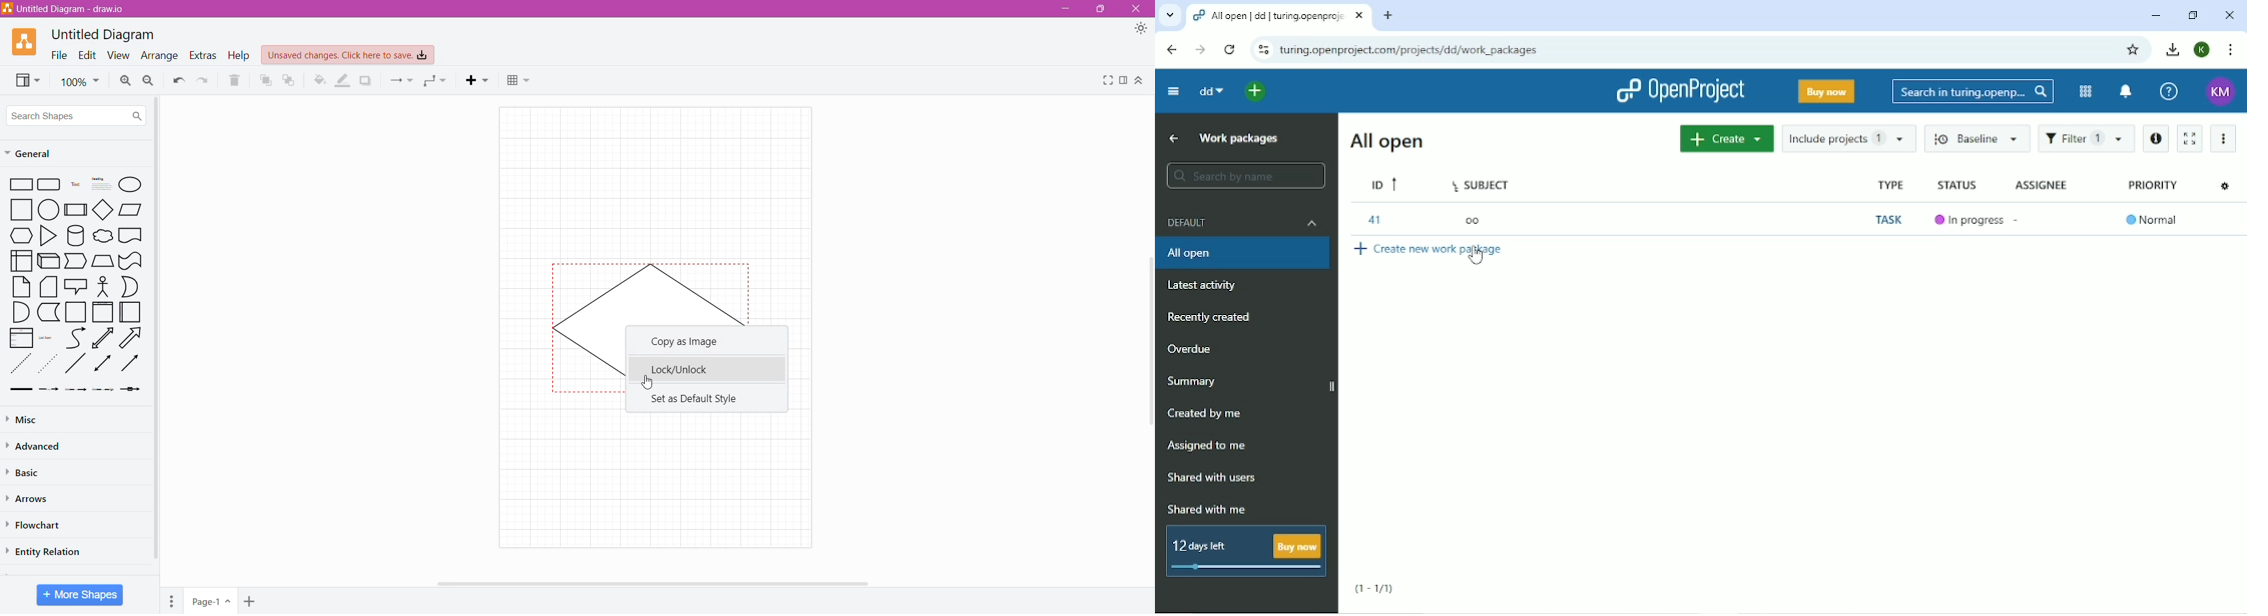  What do you see at coordinates (104, 211) in the screenshot?
I see `Diamond` at bounding box center [104, 211].